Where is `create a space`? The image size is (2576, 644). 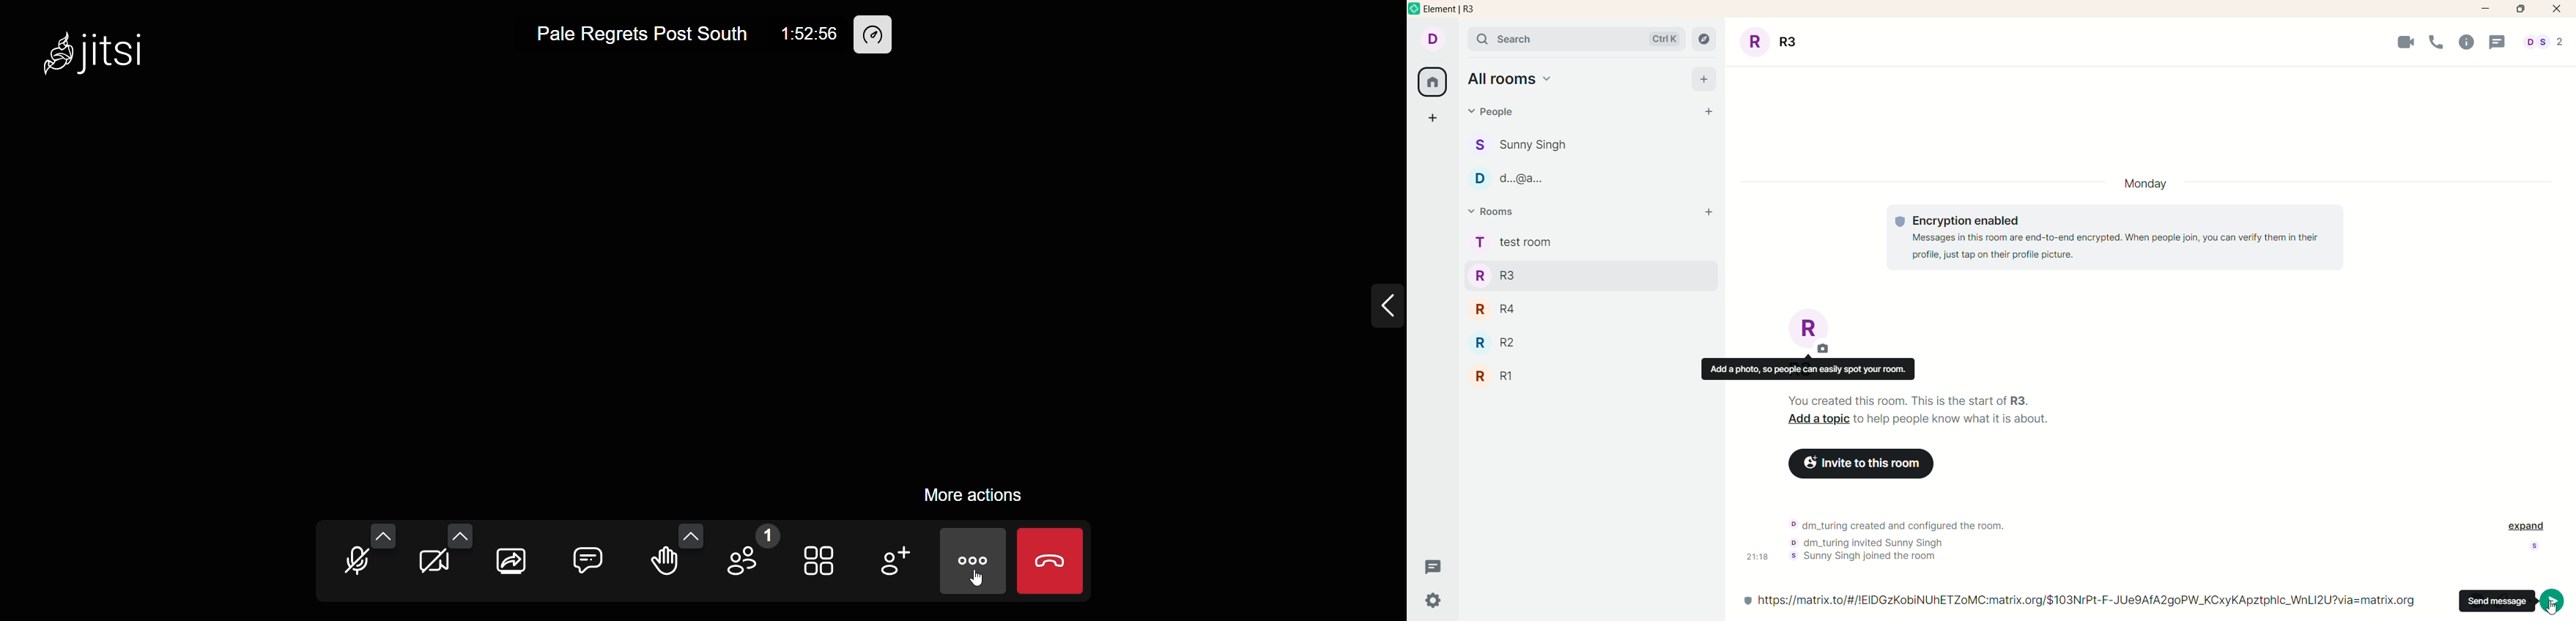
create a space is located at coordinates (1434, 121).